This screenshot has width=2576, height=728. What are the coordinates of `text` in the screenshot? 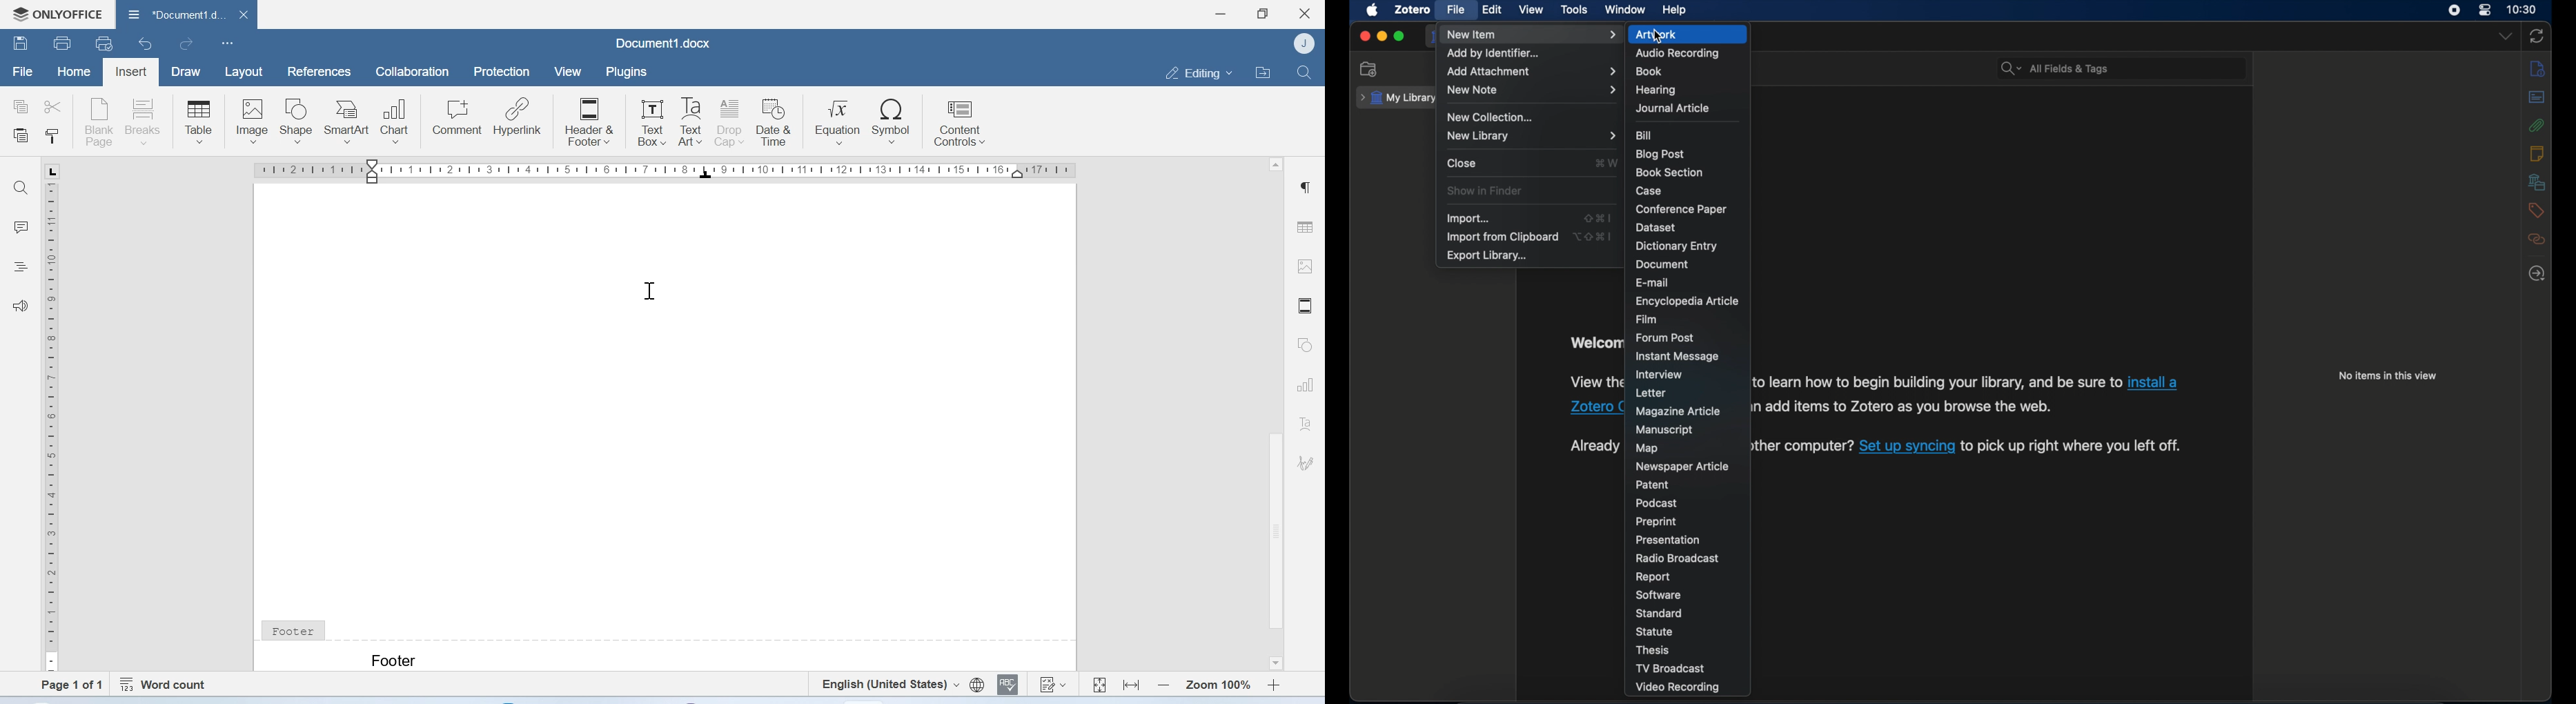 It's located at (1804, 450).